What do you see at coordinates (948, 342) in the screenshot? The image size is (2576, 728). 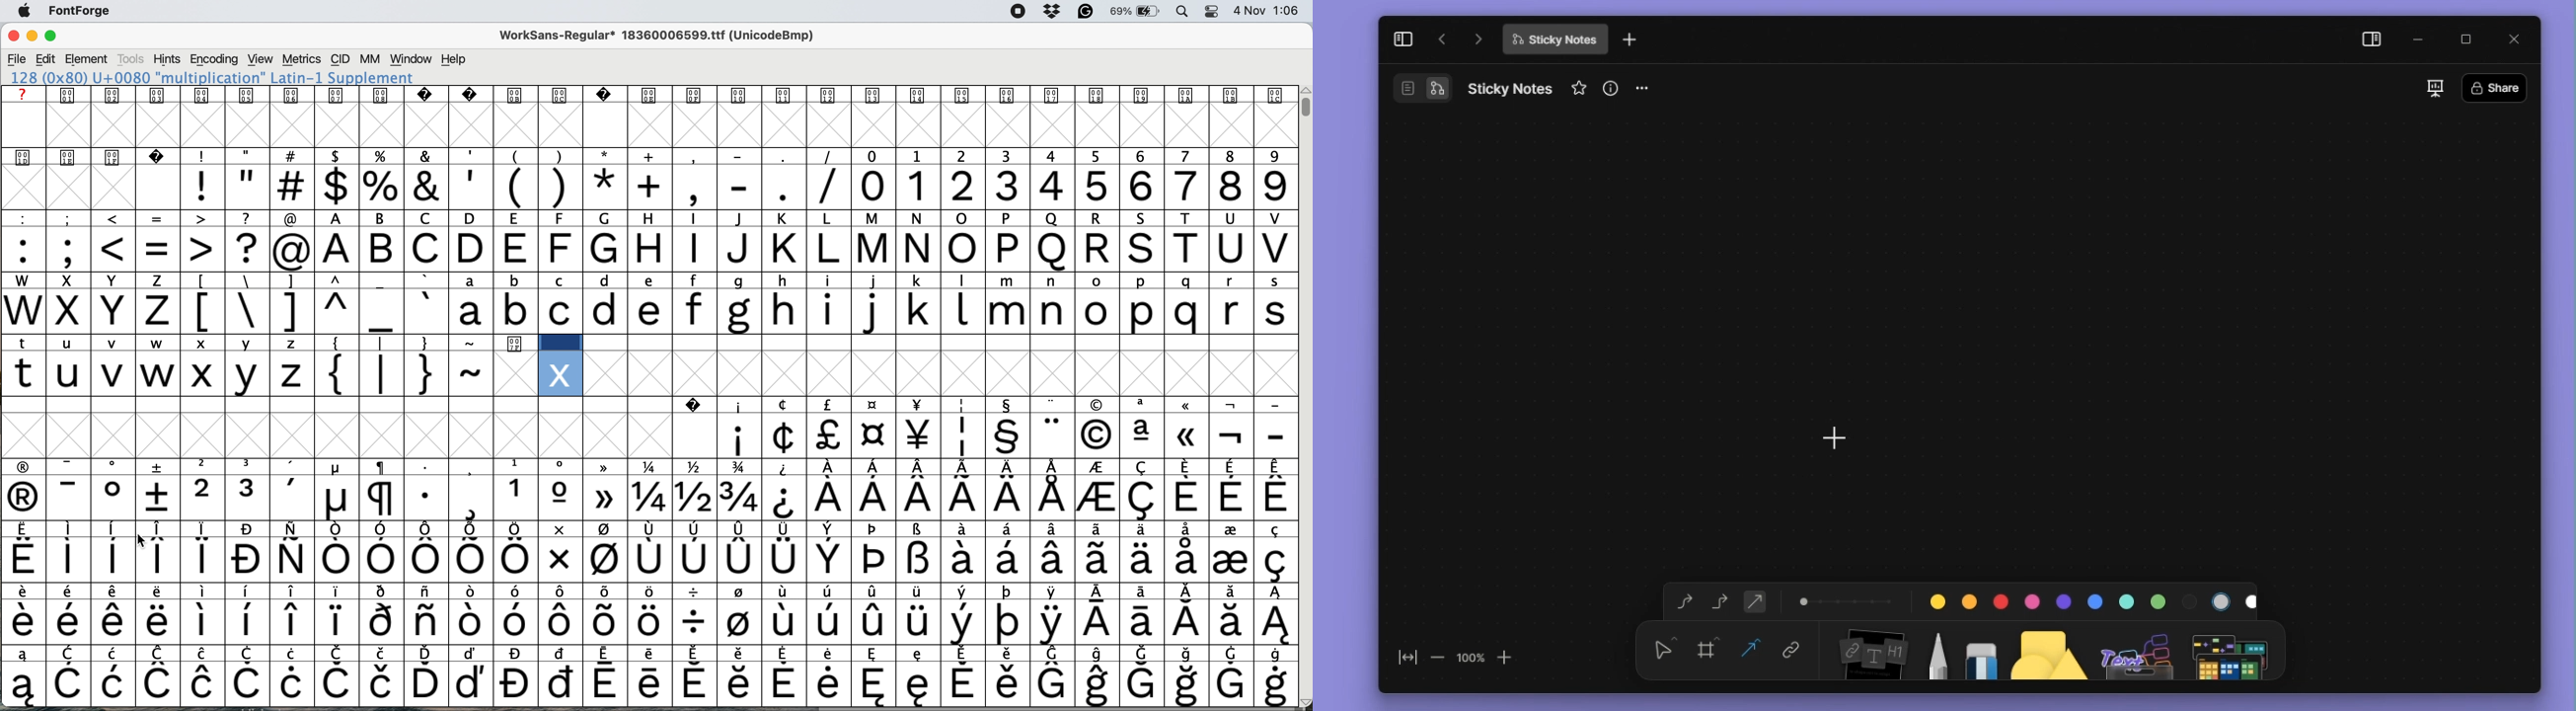 I see `data cells` at bounding box center [948, 342].